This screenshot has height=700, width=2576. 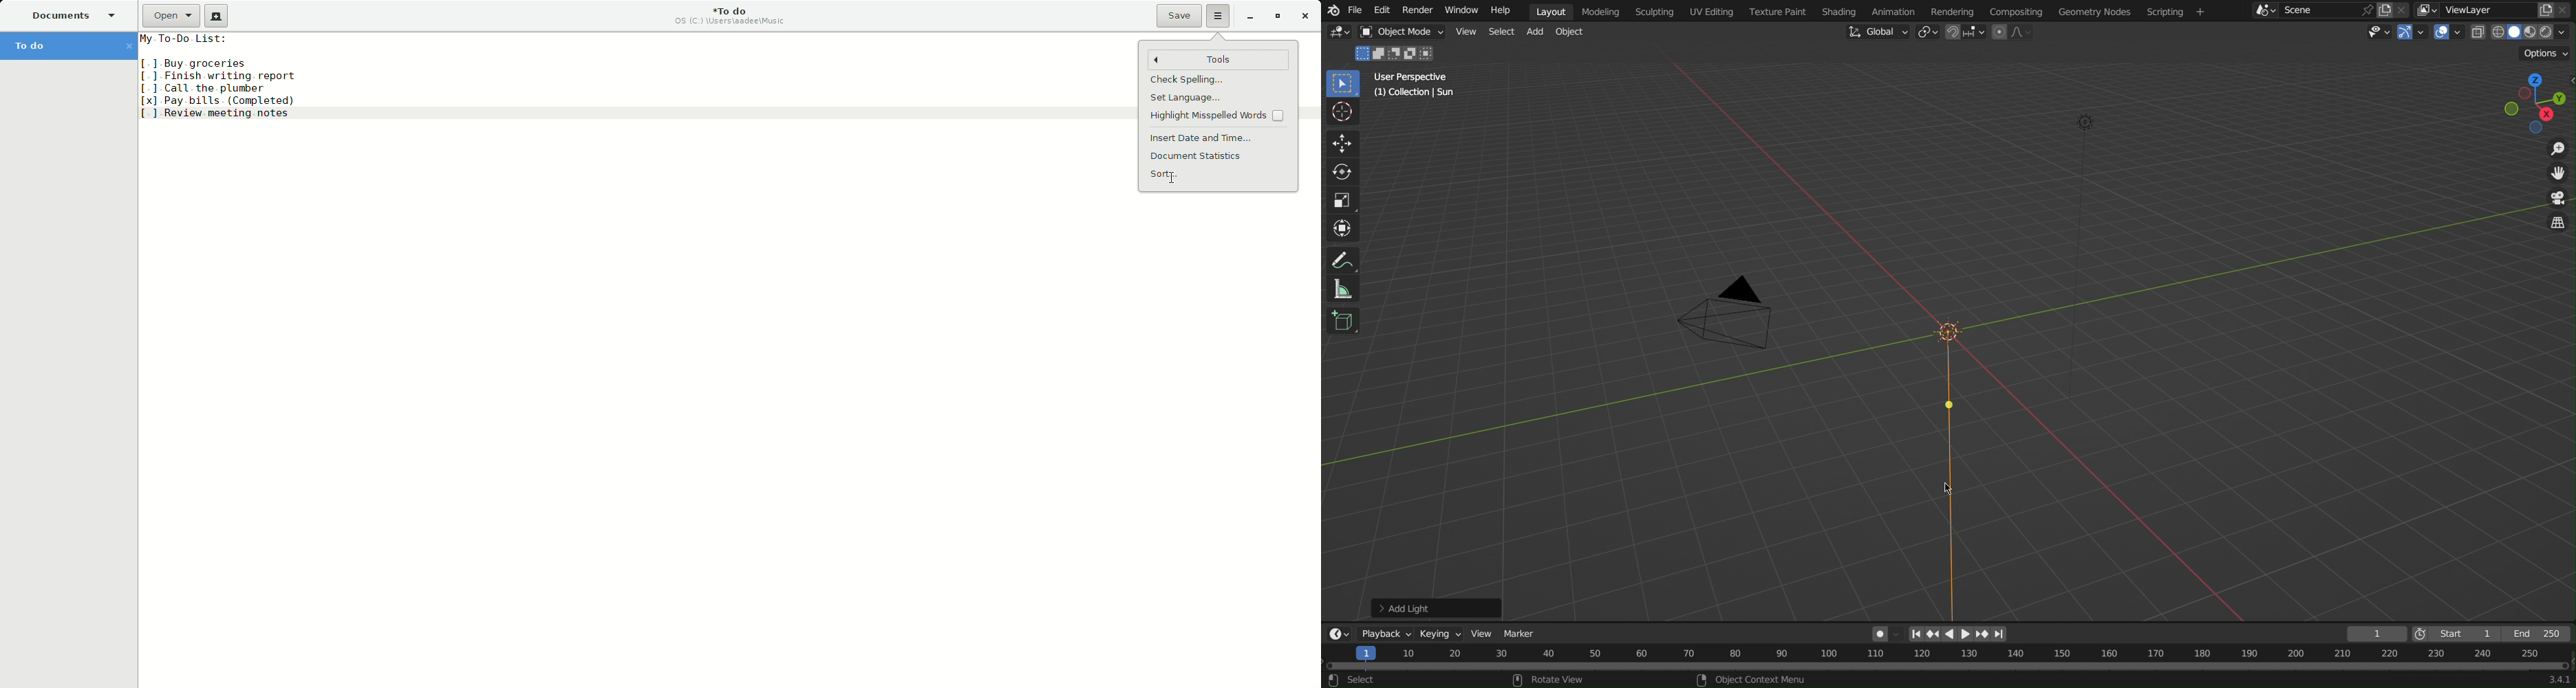 I want to click on Open, so click(x=169, y=16).